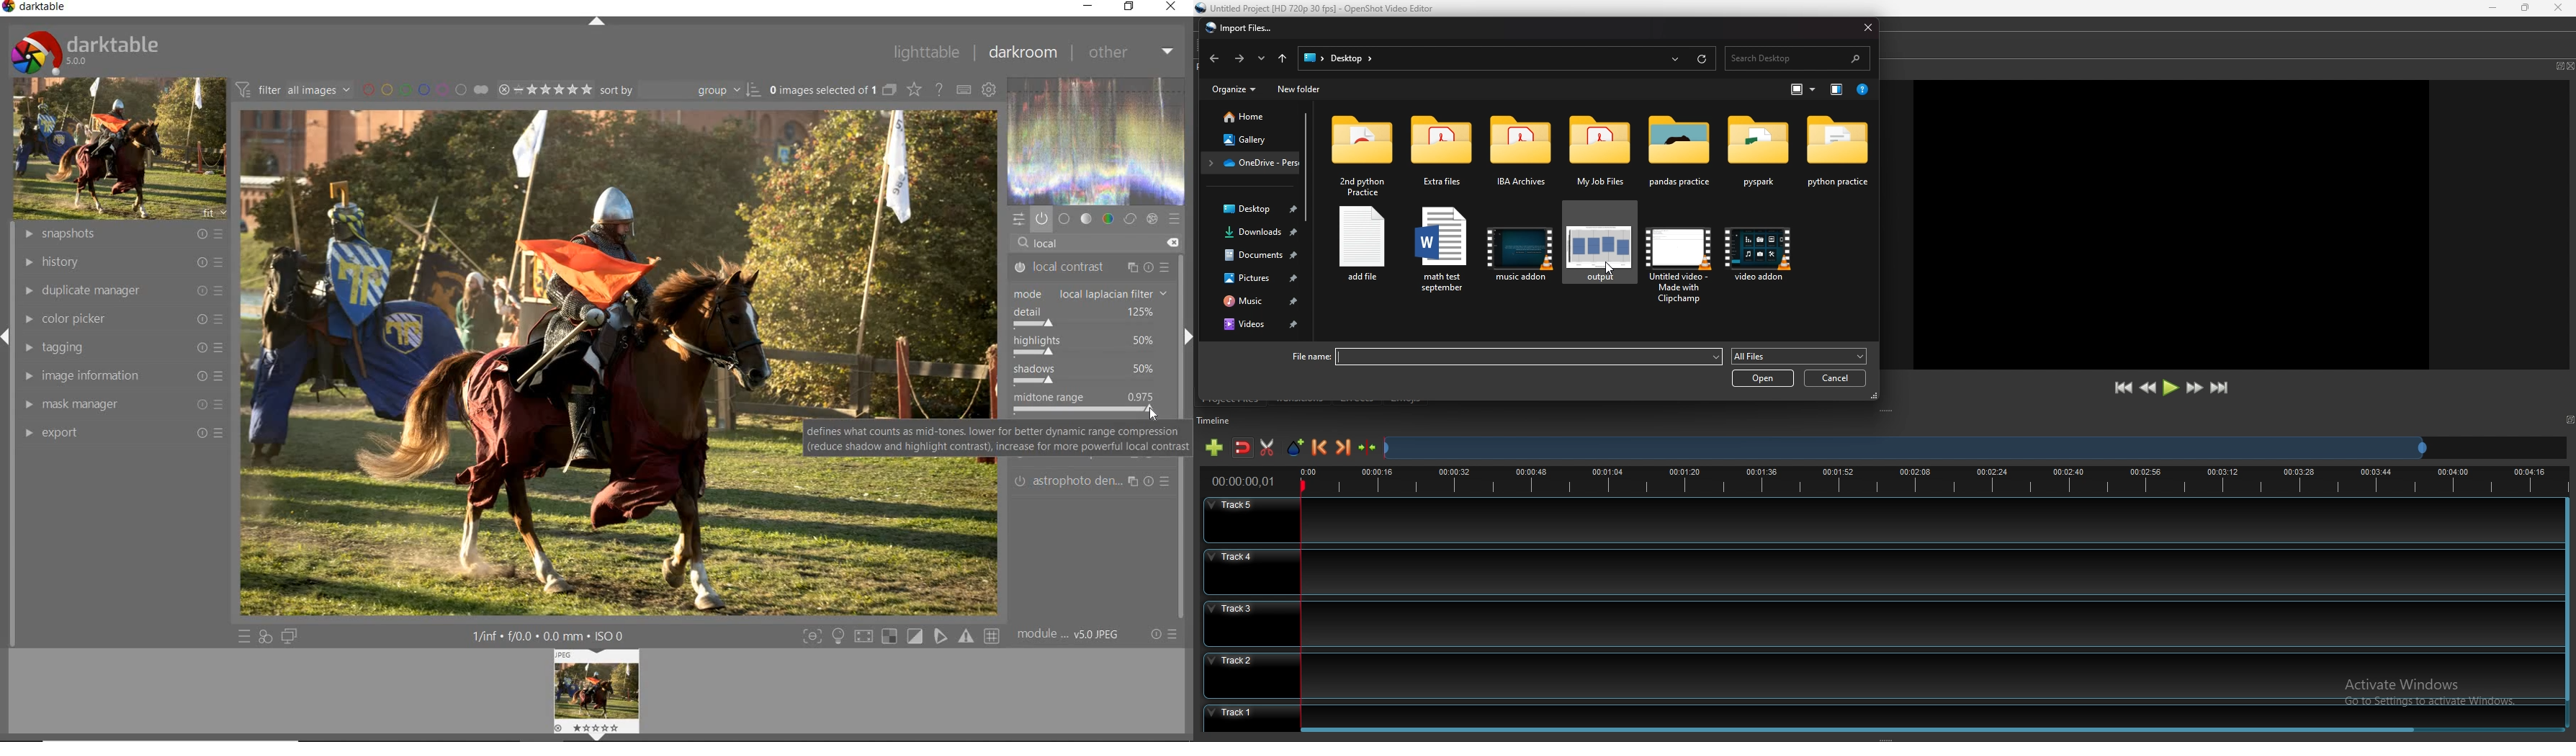 The height and width of the screenshot is (756, 2576). Describe the element at coordinates (1250, 208) in the screenshot. I see `desktop` at that location.